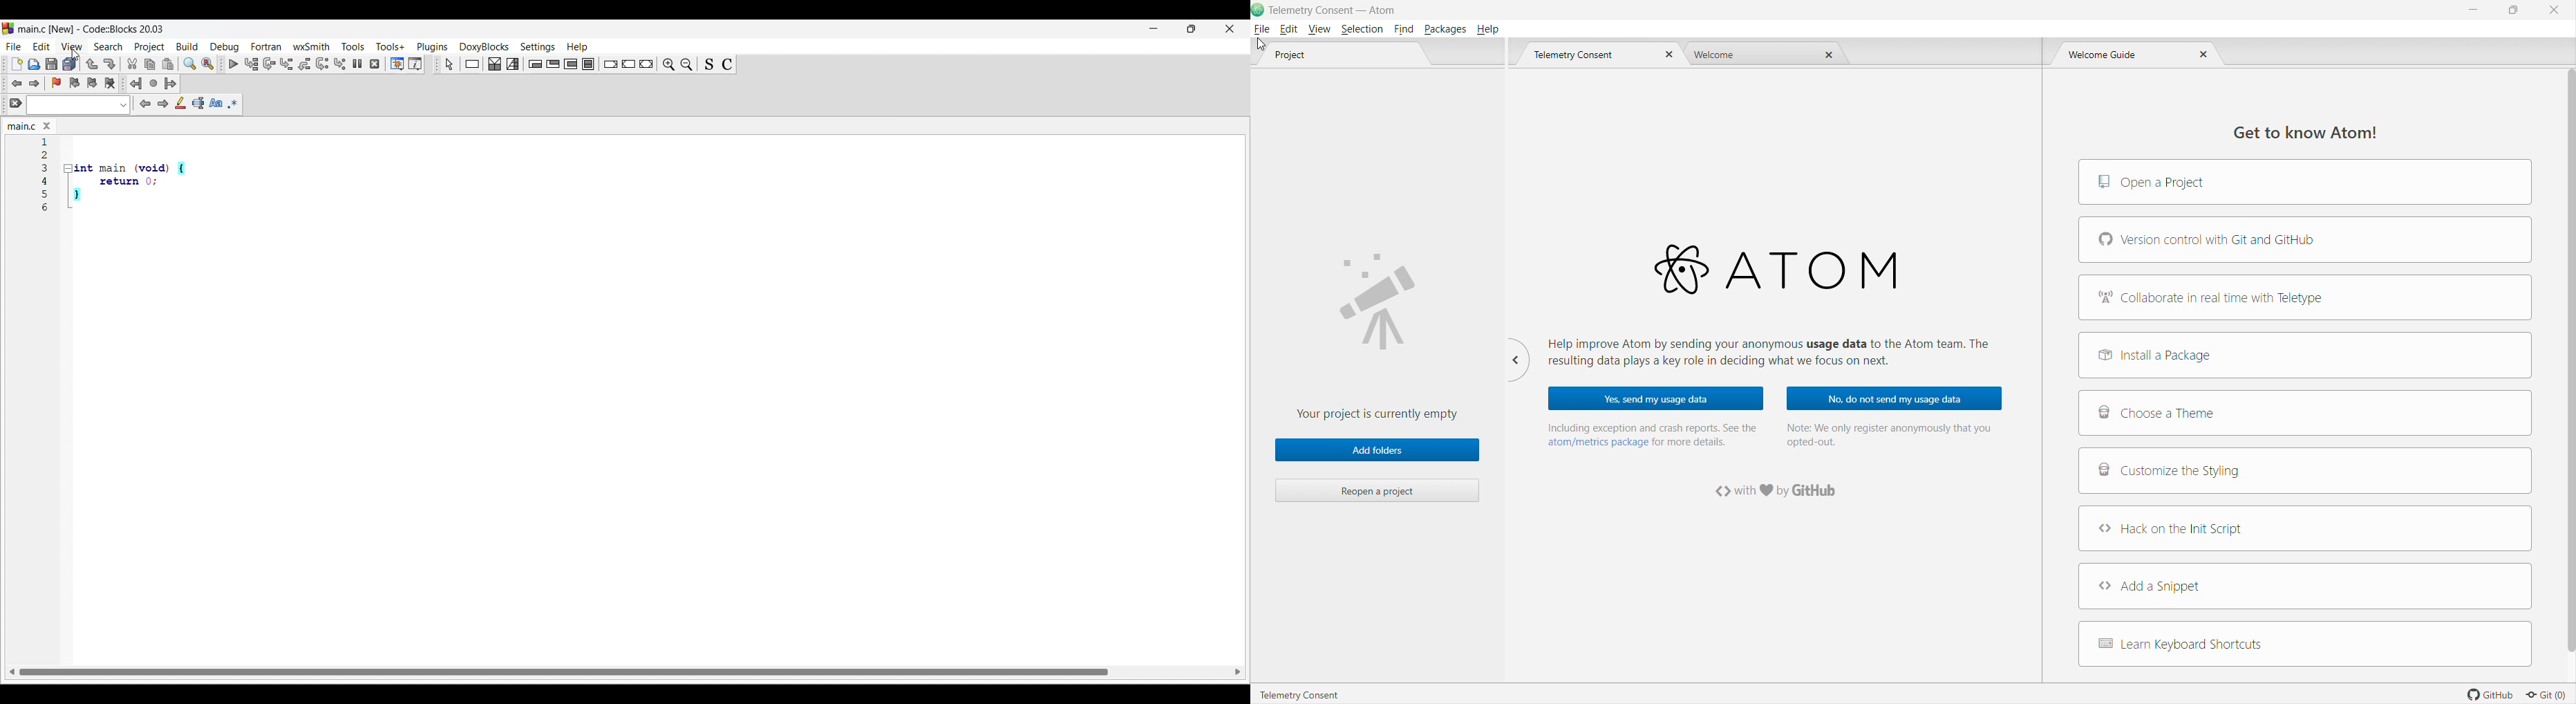 This screenshot has width=2576, height=728. Describe the element at coordinates (1339, 10) in the screenshot. I see `Telemetry consent - Atom` at that location.